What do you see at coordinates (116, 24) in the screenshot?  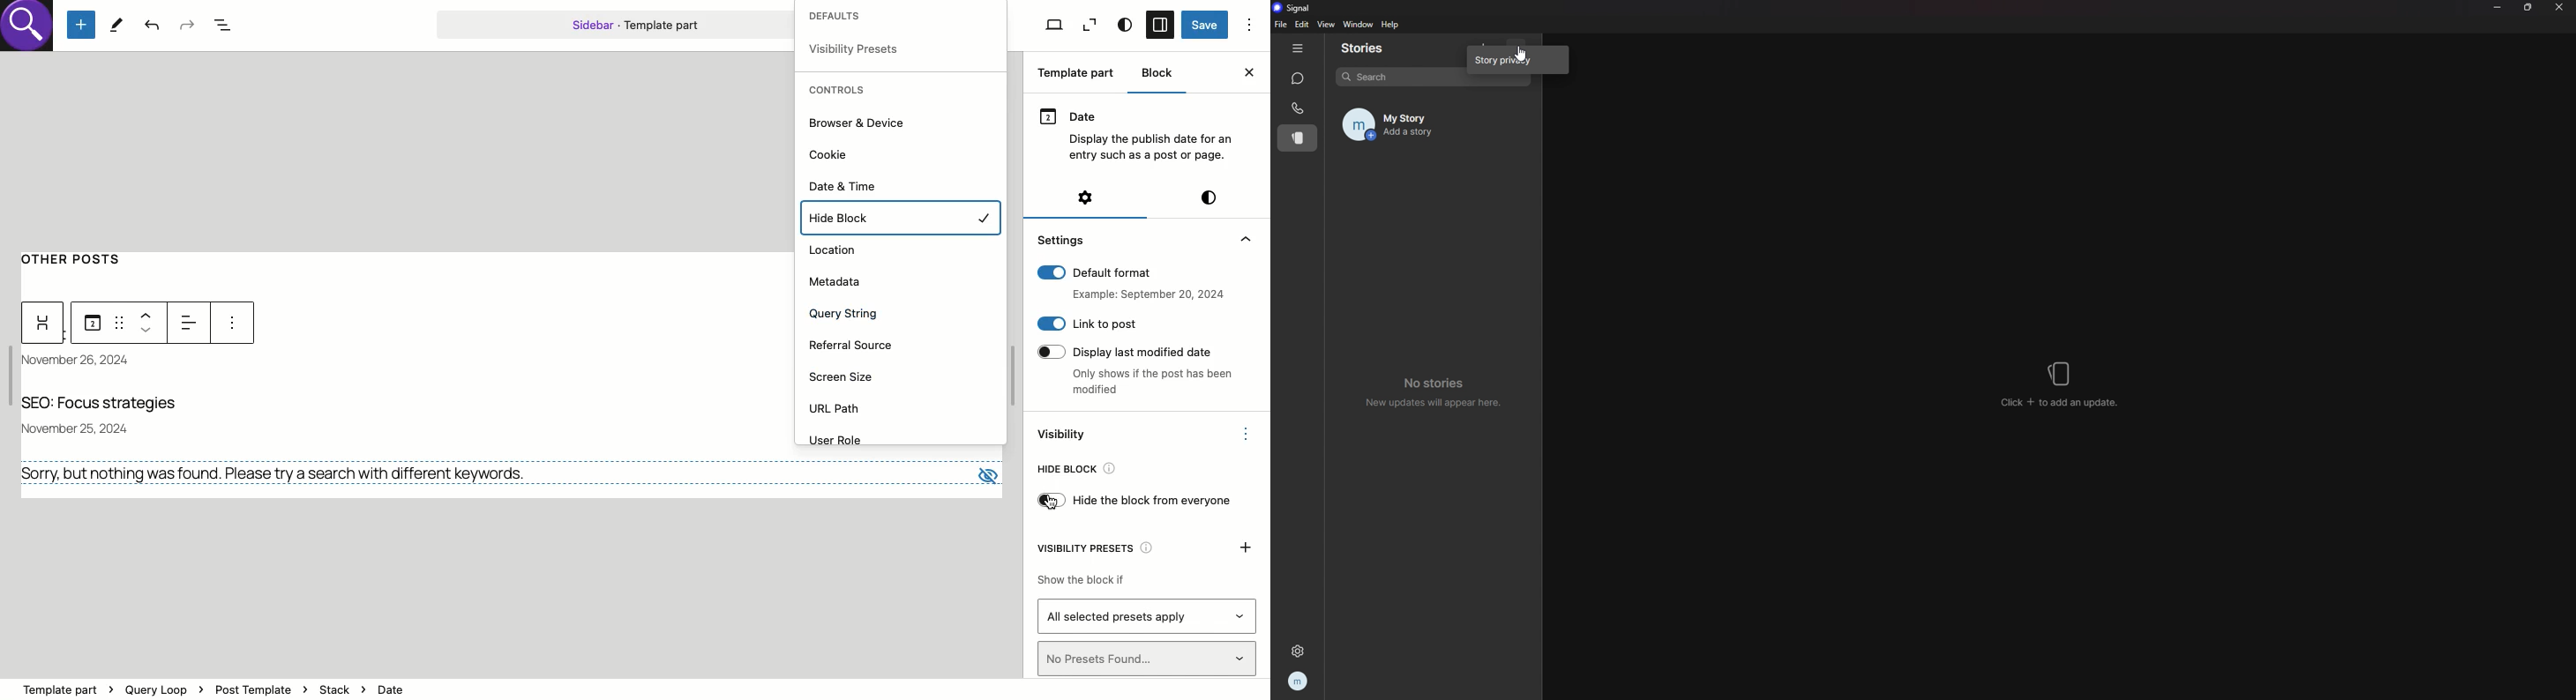 I see `Tools` at bounding box center [116, 24].